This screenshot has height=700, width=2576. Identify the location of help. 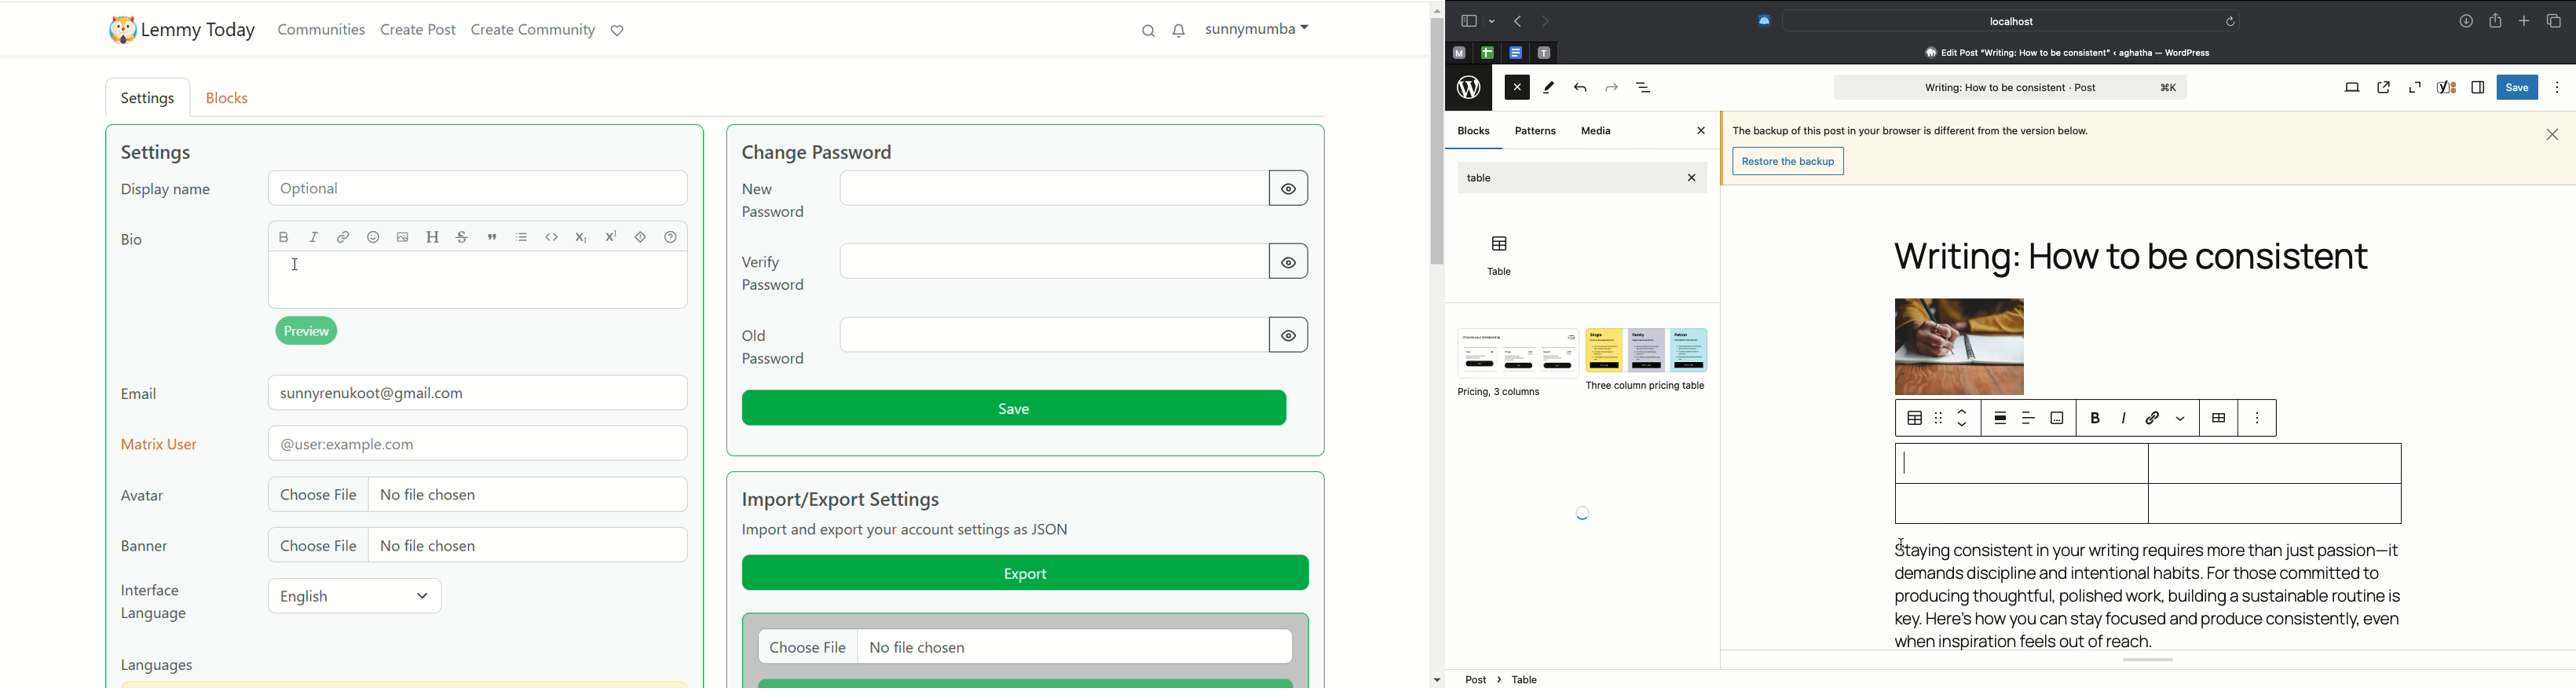
(674, 236).